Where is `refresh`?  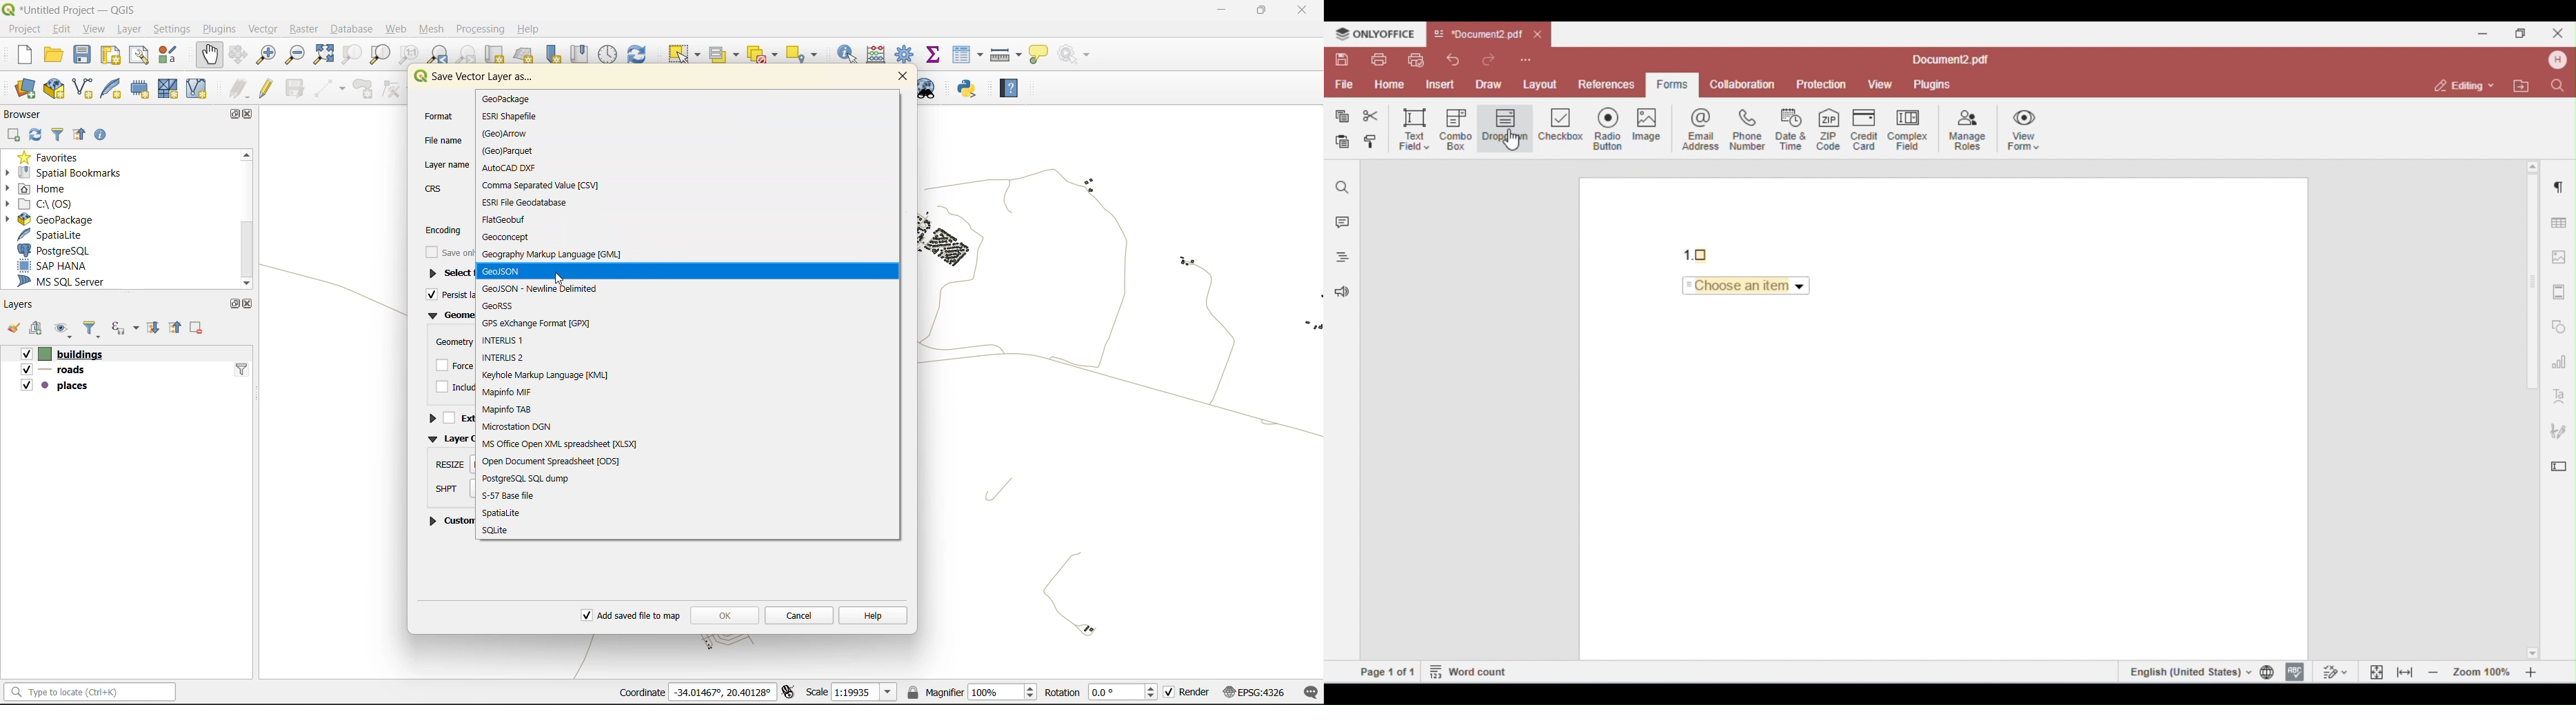
refresh is located at coordinates (38, 135).